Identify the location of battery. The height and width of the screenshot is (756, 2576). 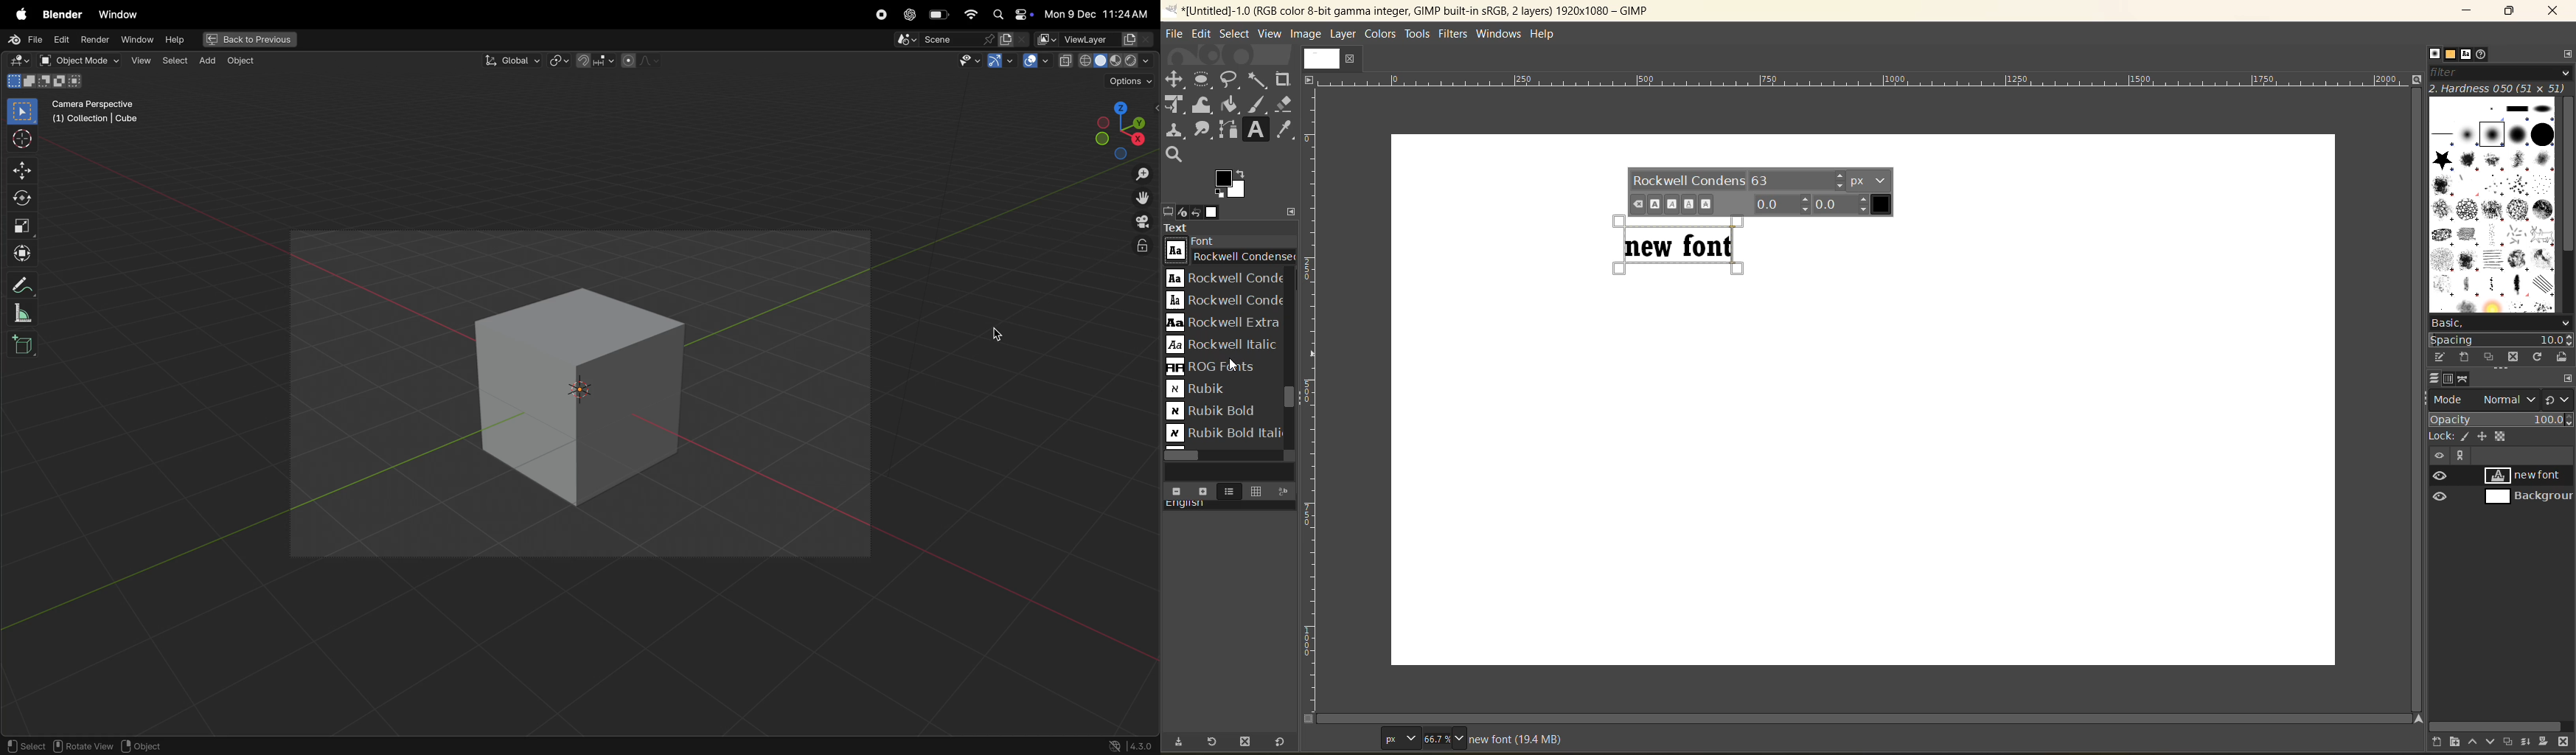
(941, 14).